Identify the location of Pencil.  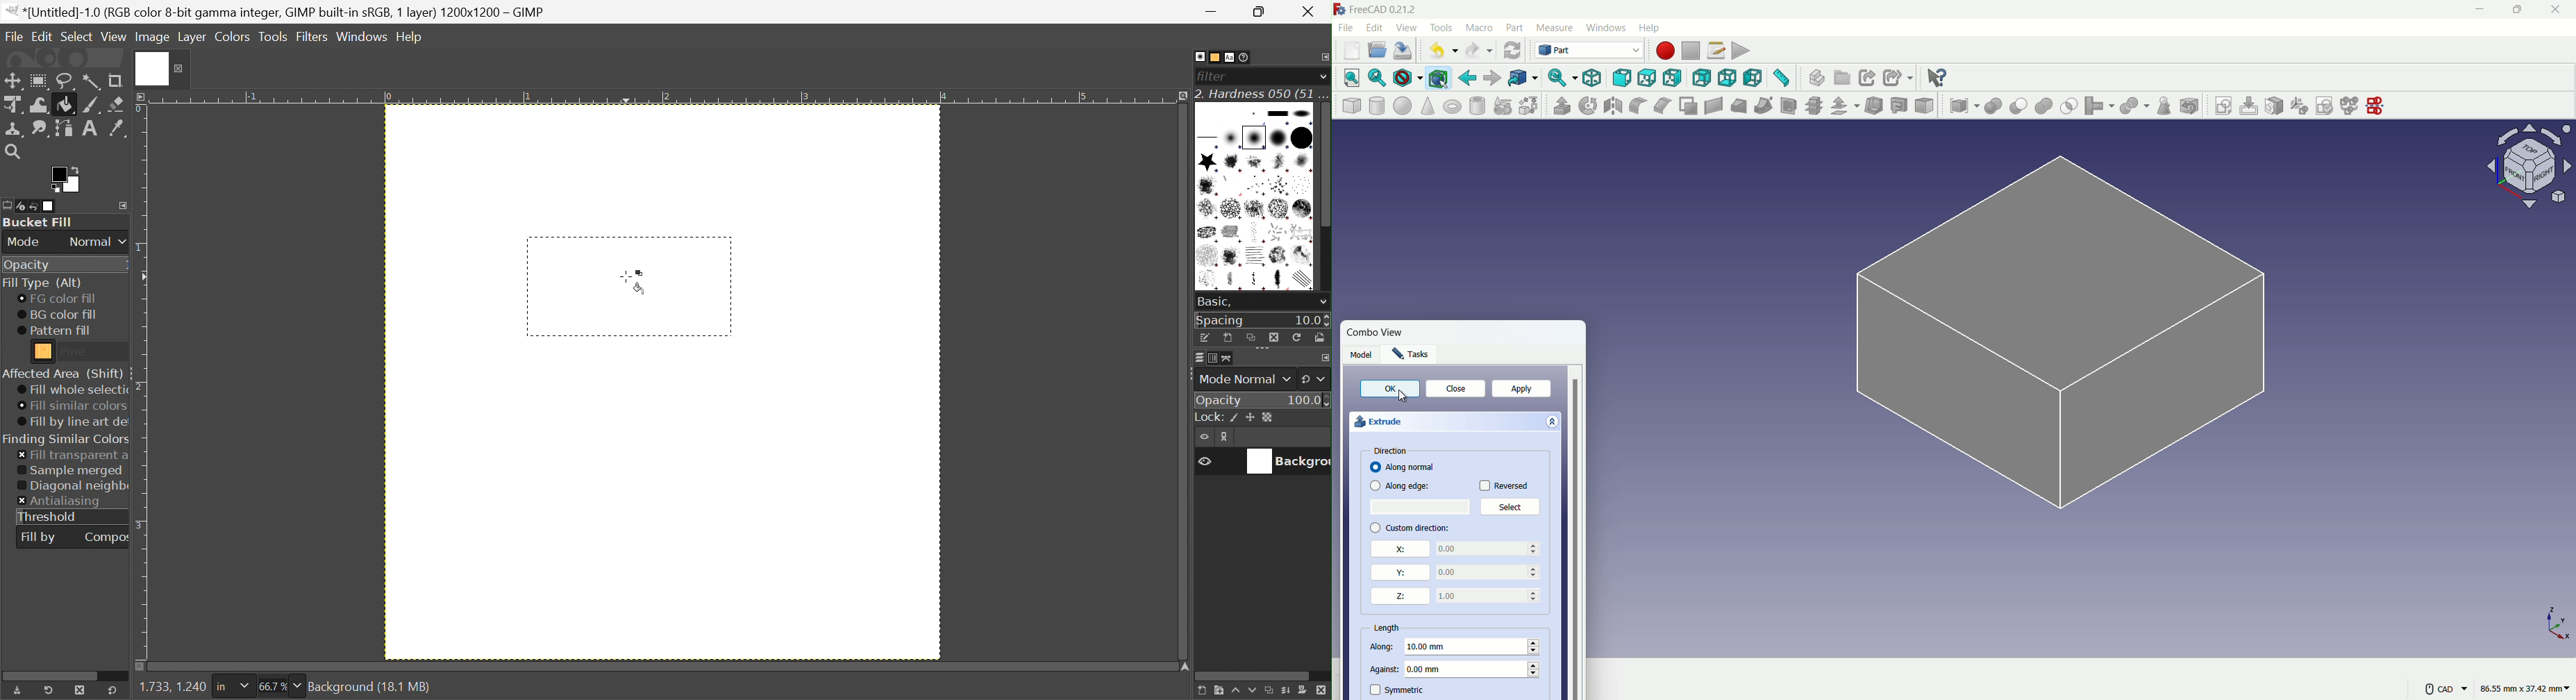
(1233, 281).